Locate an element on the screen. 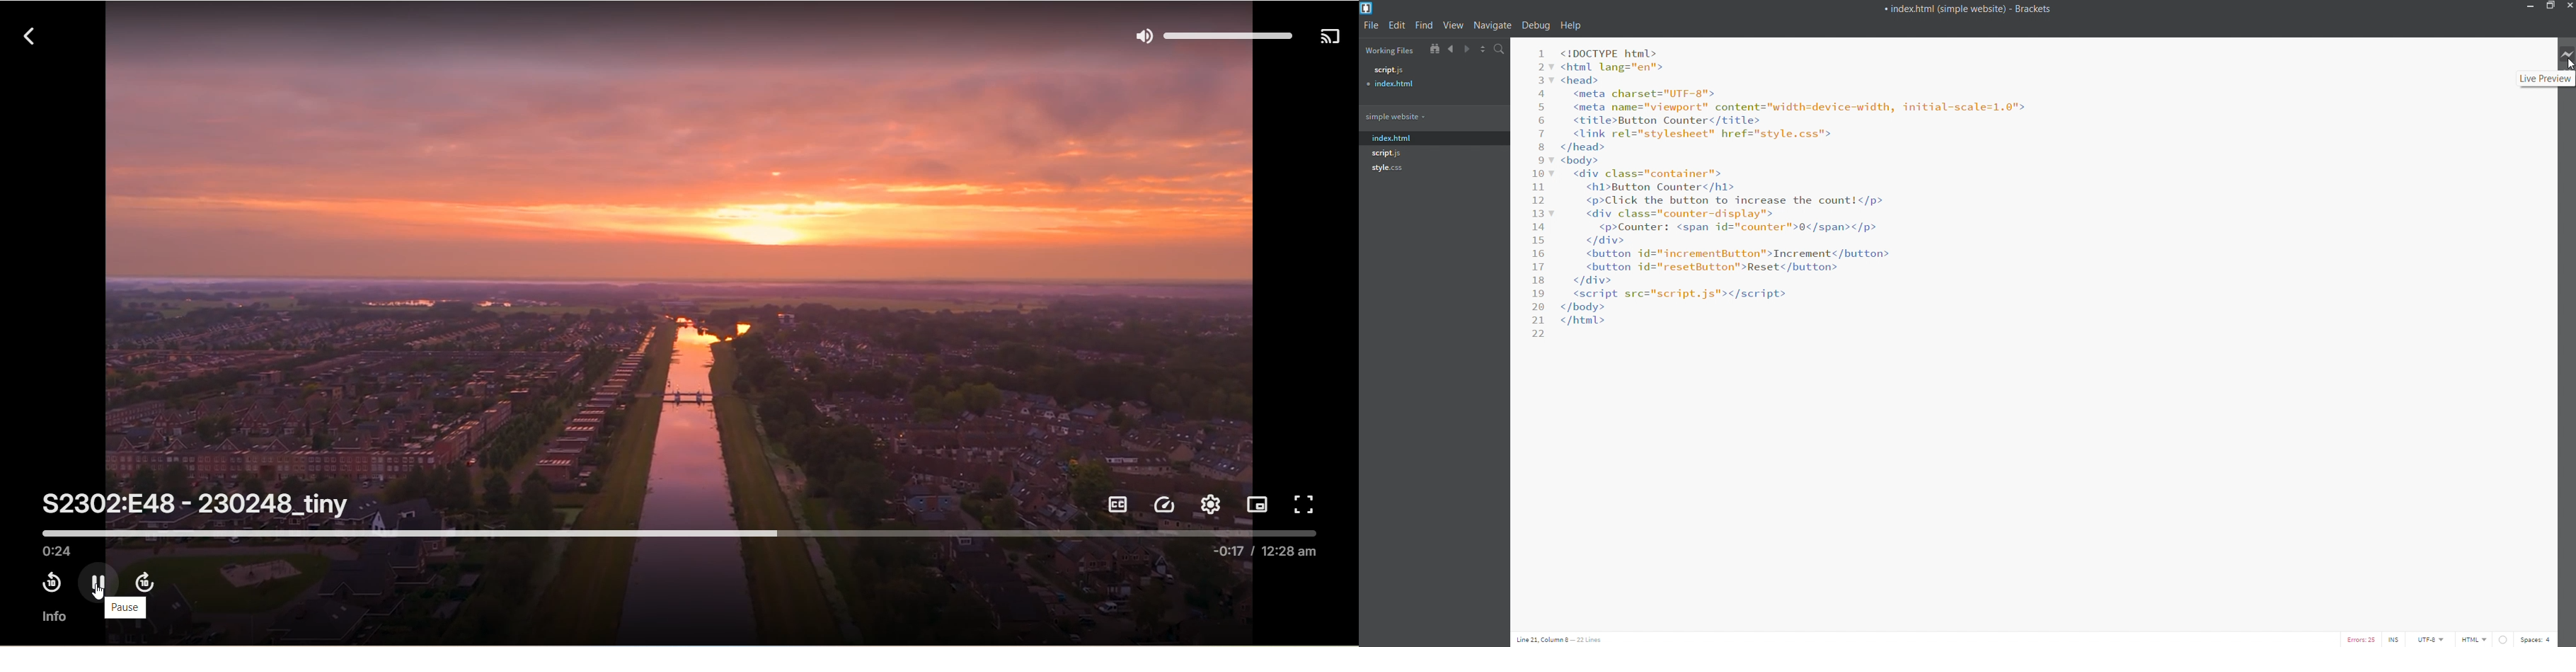  code editor is located at coordinates (1796, 188).